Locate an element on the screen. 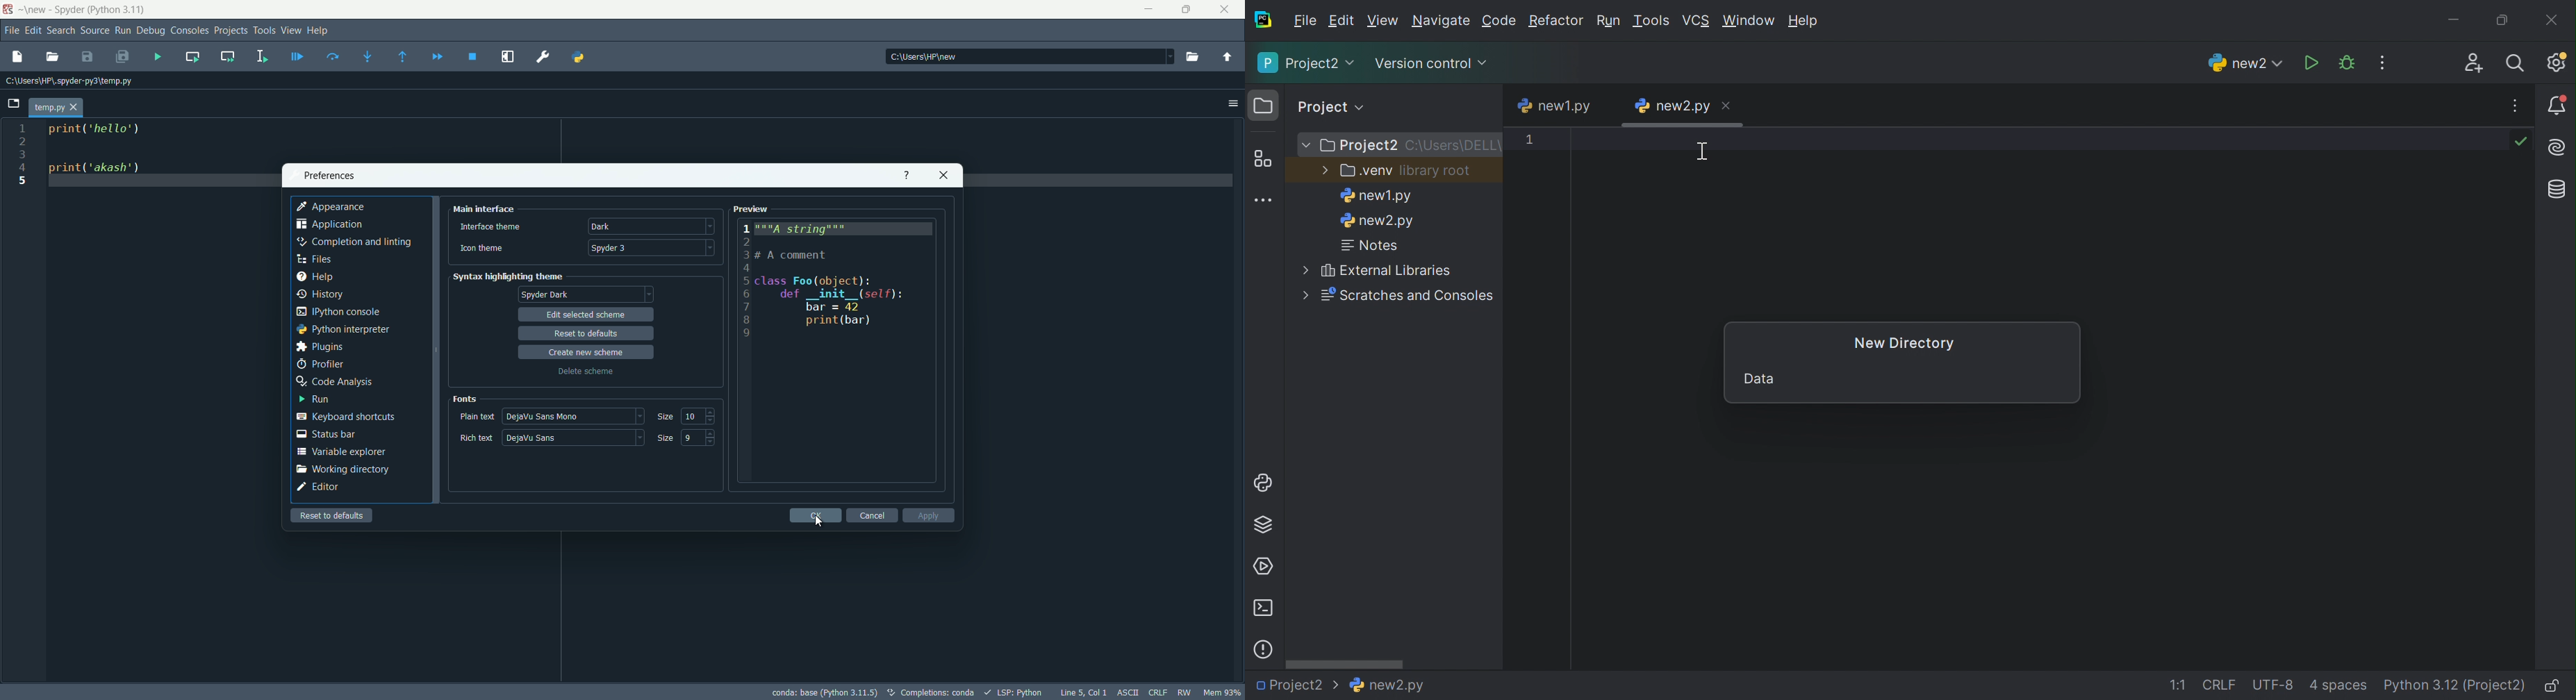 Image resolution: width=2576 pixels, height=700 pixels. LSP:Python is located at coordinates (1013, 692).